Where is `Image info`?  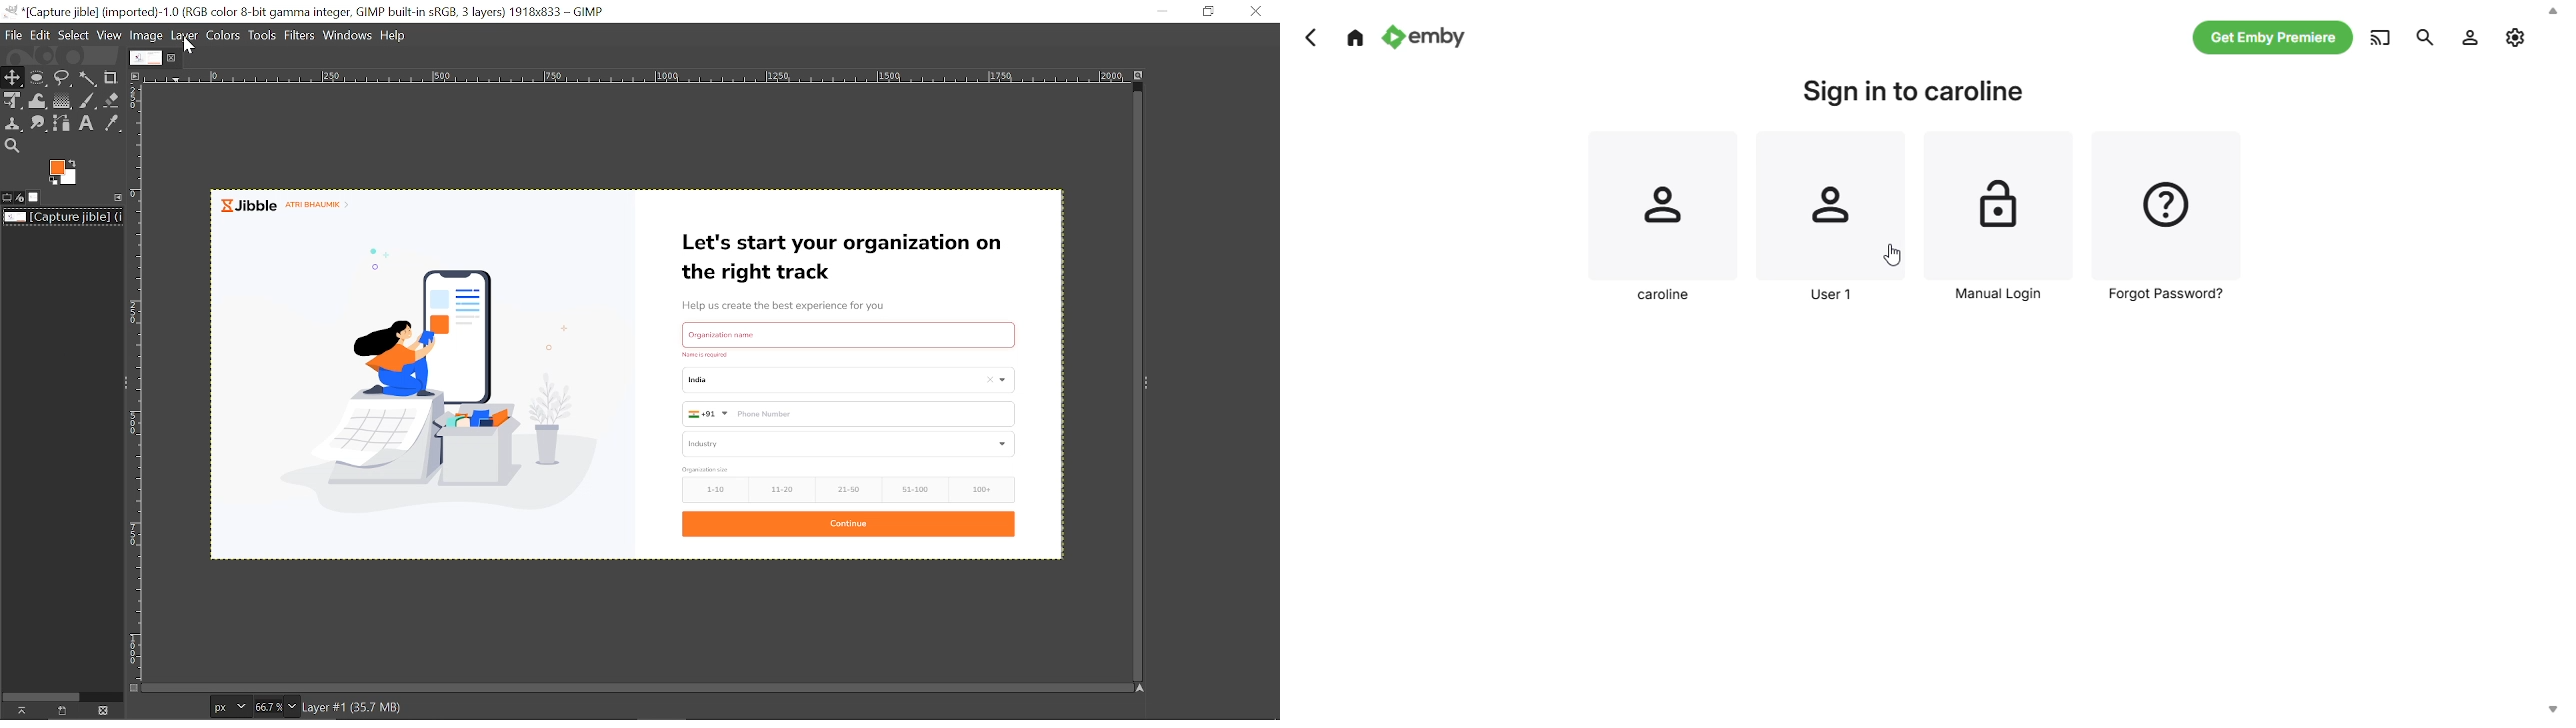 Image info is located at coordinates (410, 706).